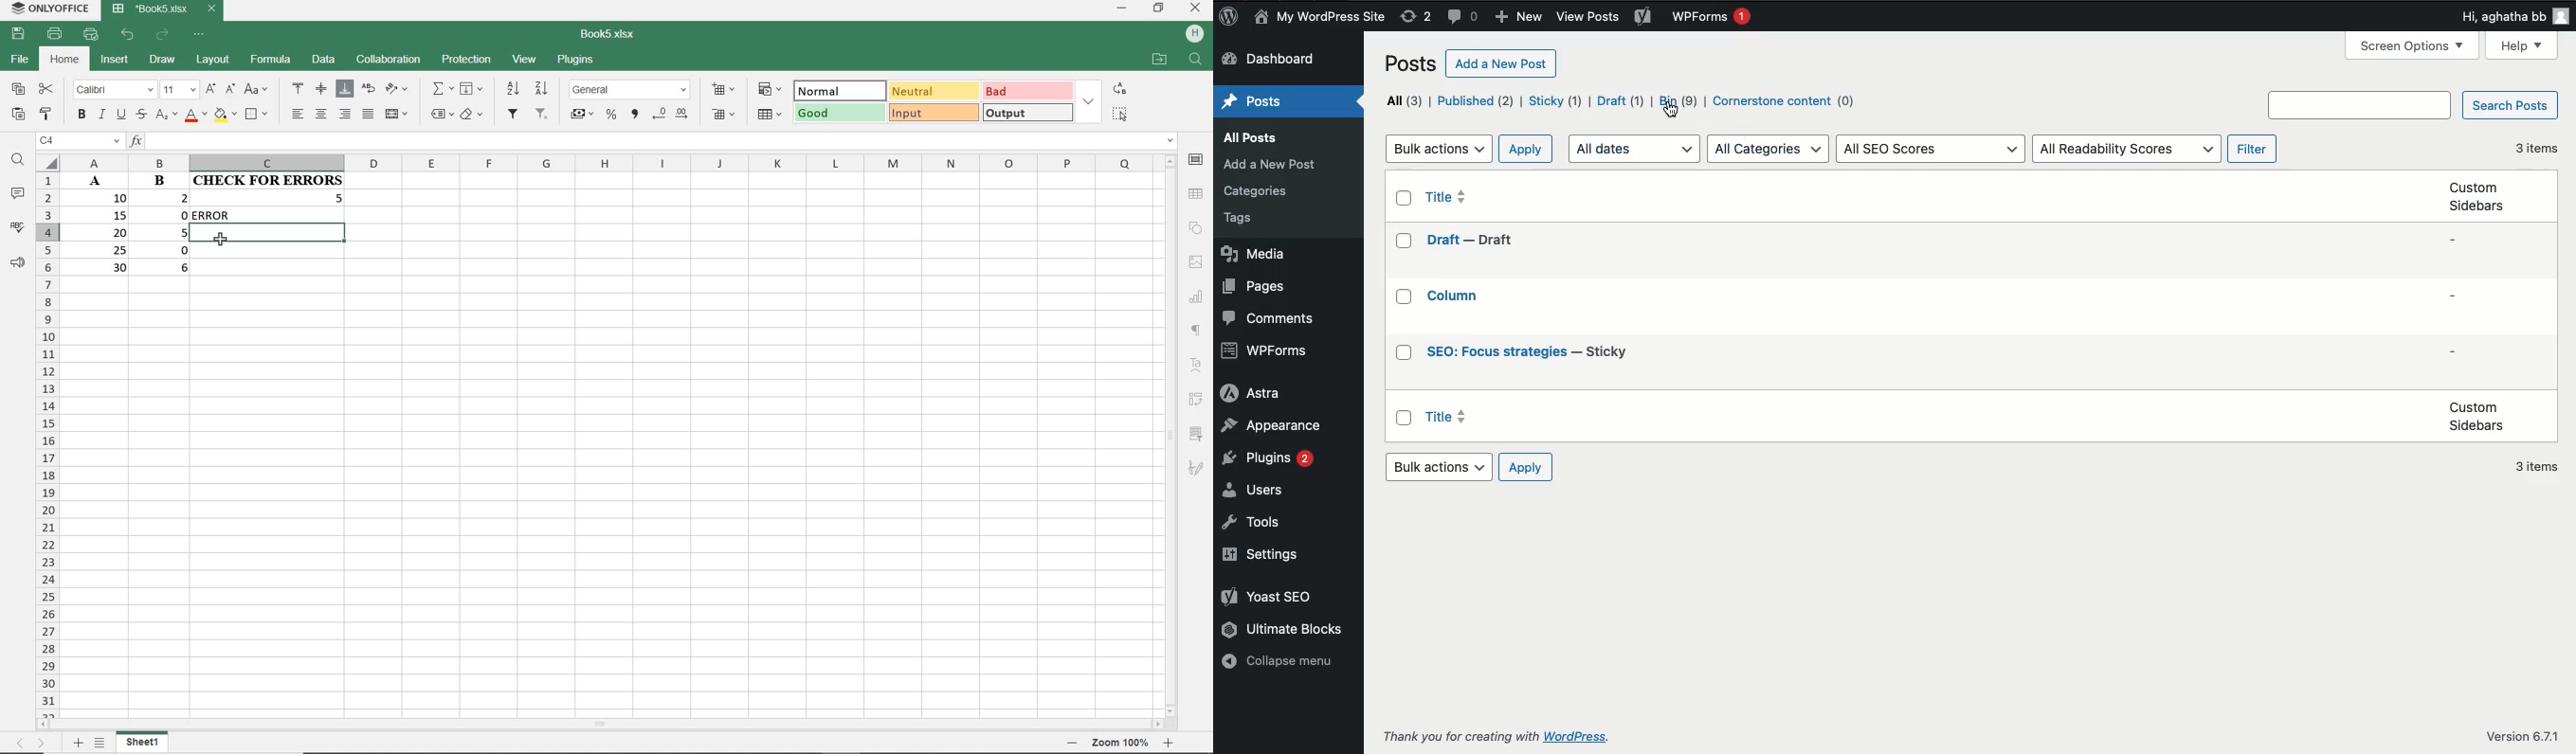 Image resolution: width=2576 pixels, height=756 pixels. Describe the element at coordinates (1273, 319) in the screenshot. I see `Comments` at that location.